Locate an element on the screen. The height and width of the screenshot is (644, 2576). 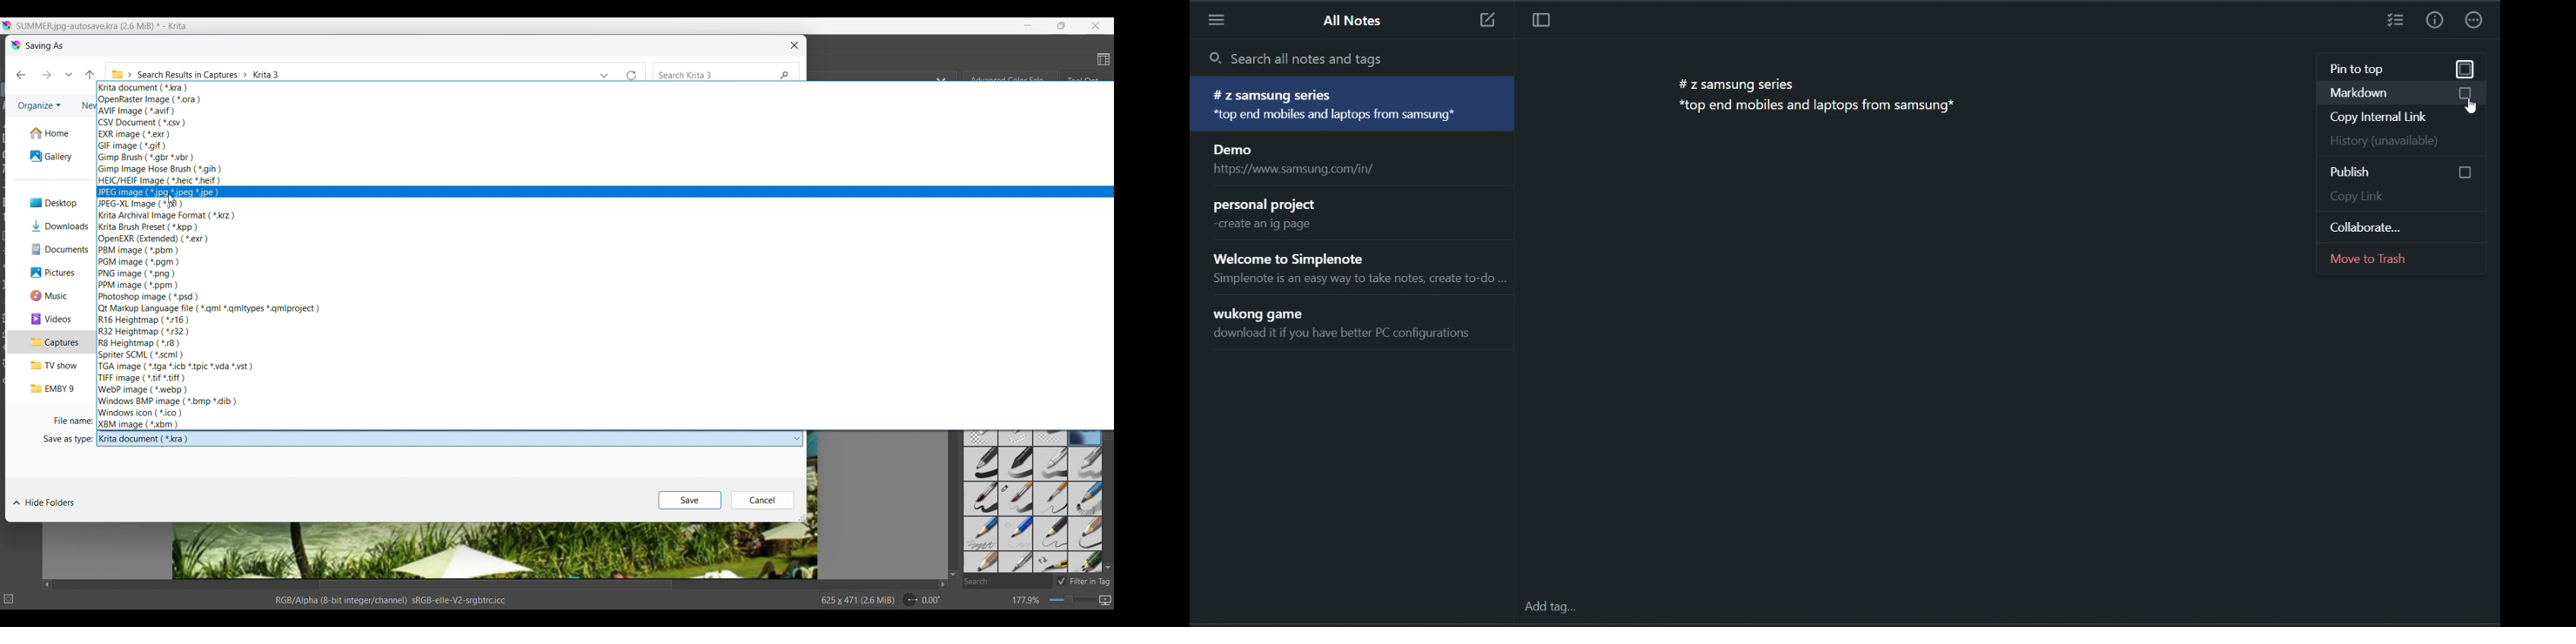
history (unavailable) is located at coordinates (2398, 141).